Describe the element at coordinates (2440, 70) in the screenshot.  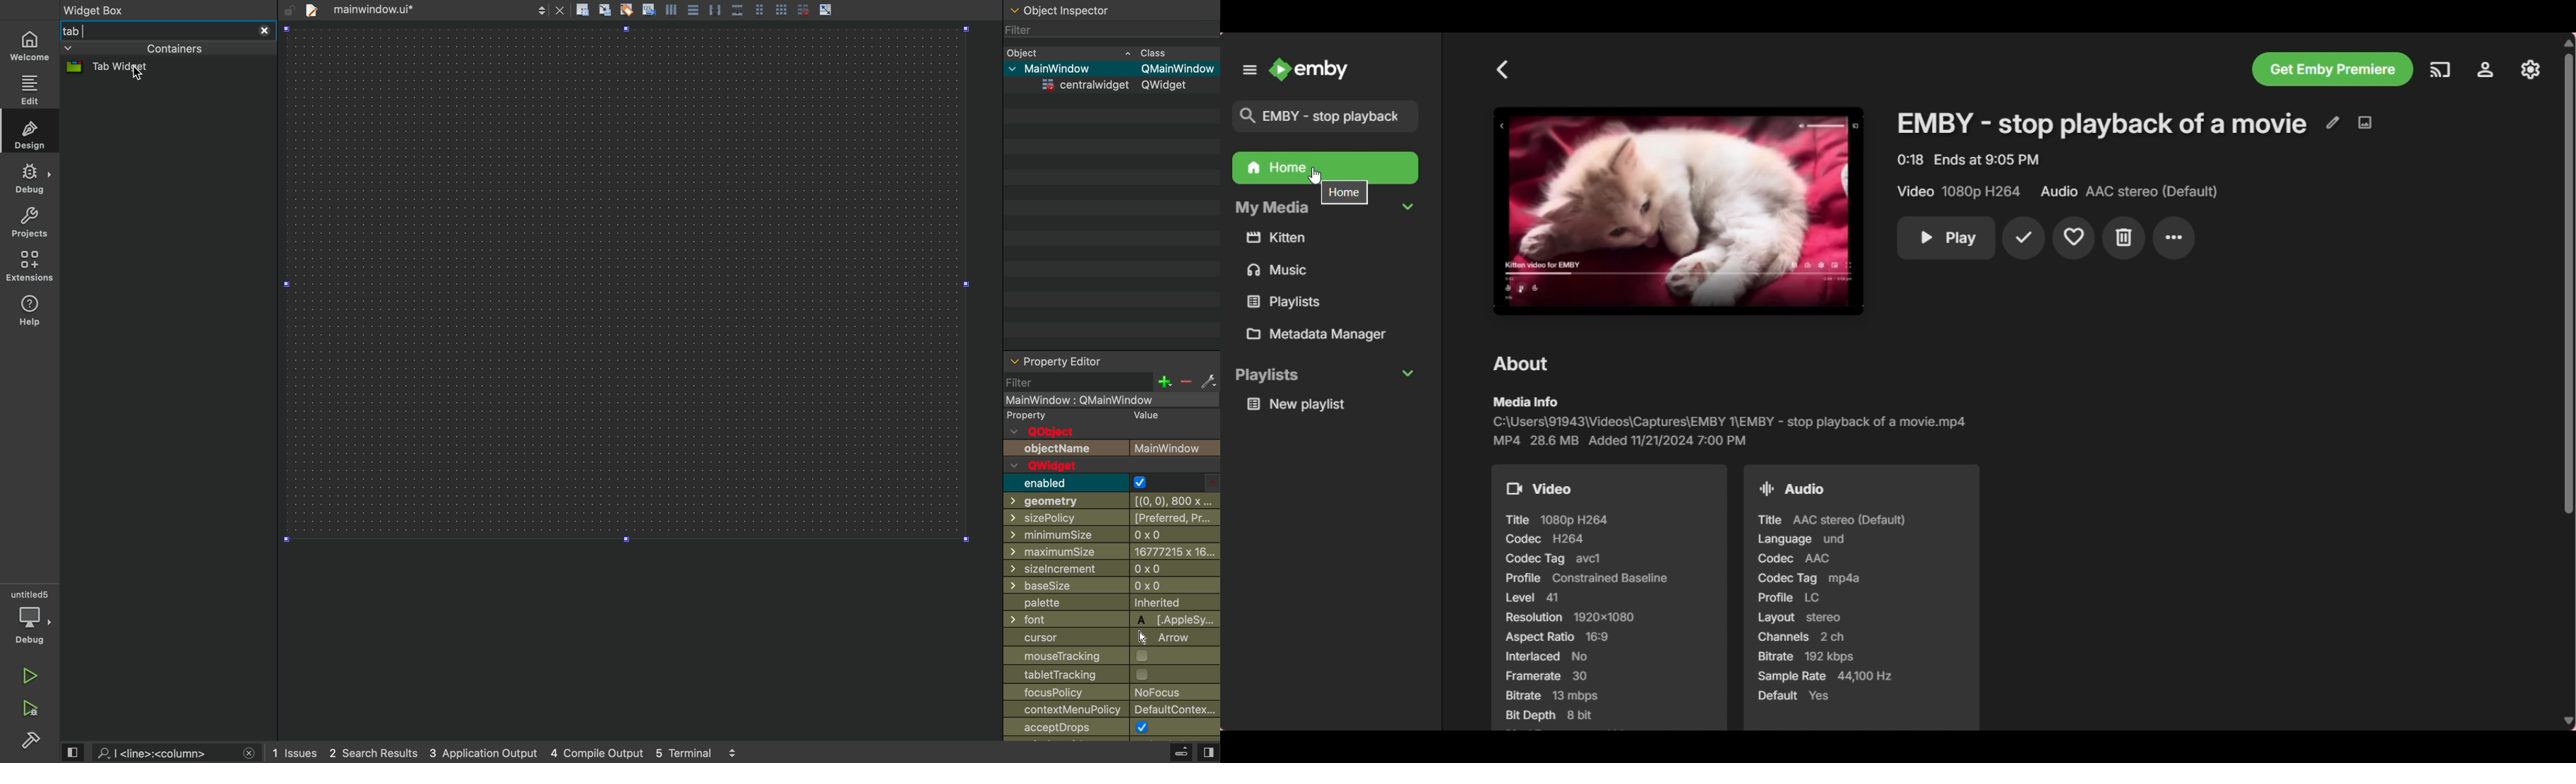
I see `Play on another device` at that location.